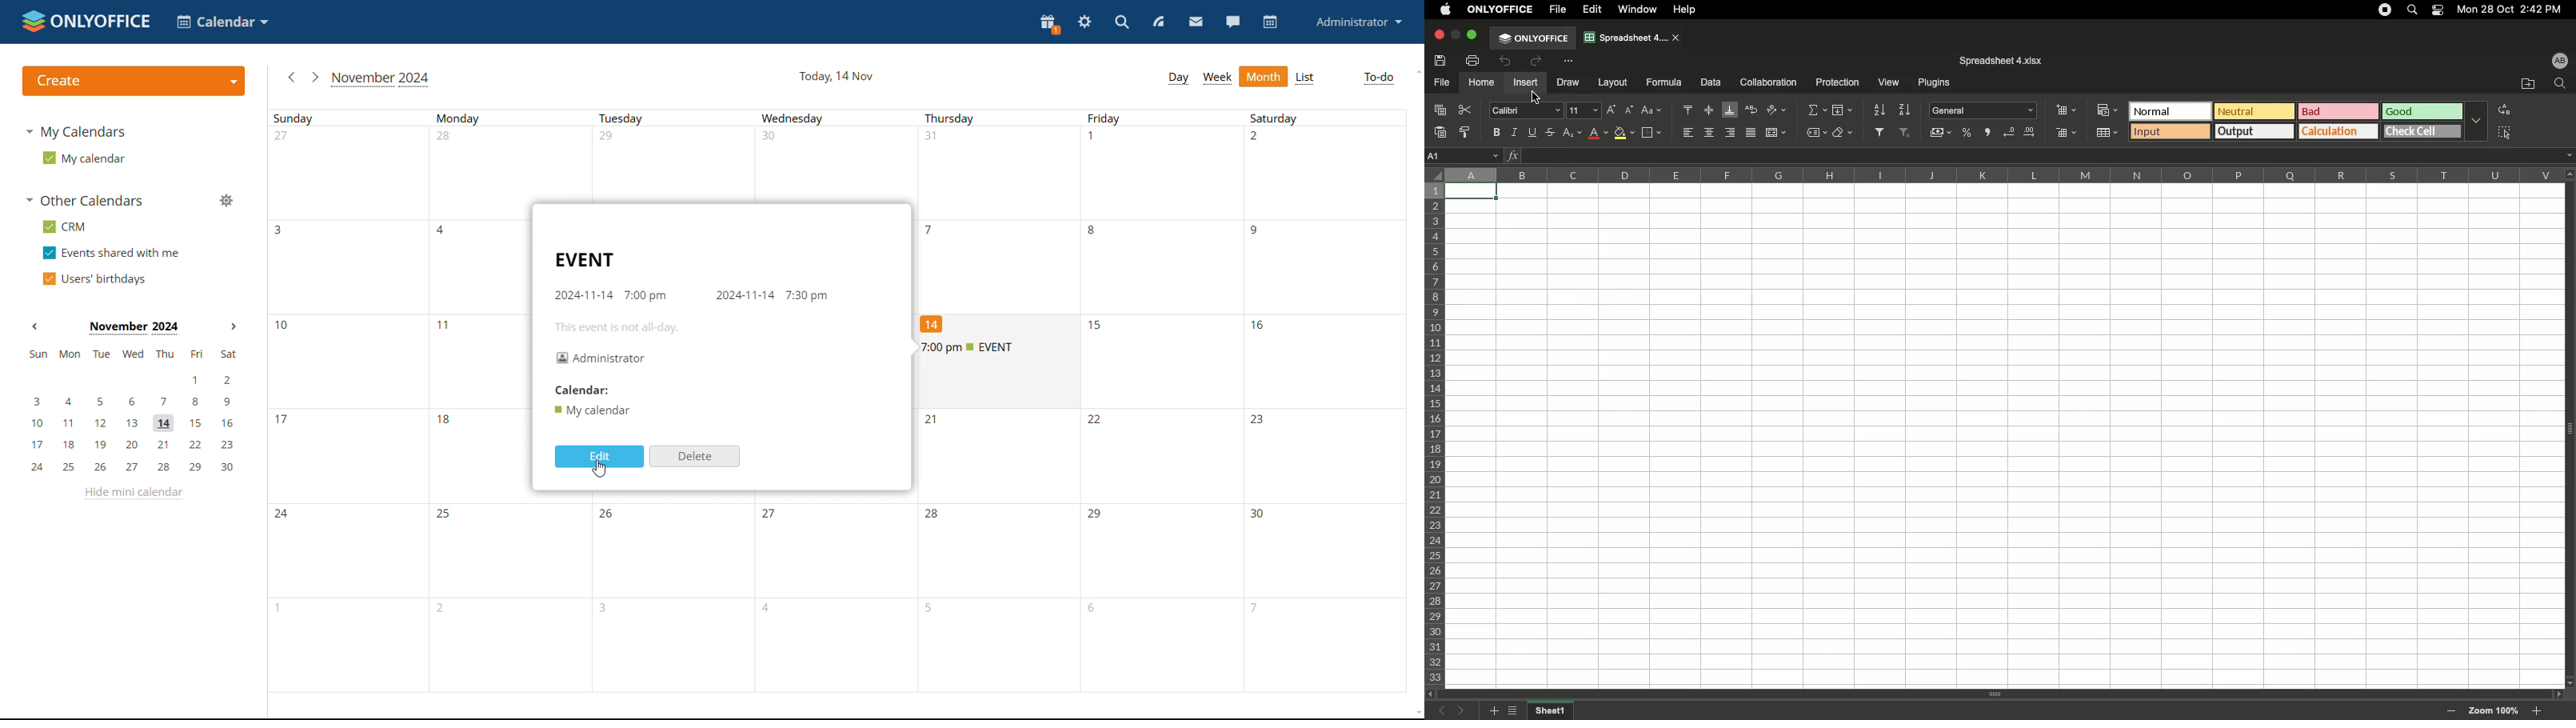  I want to click on Subscript/superscript, so click(1573, 133).